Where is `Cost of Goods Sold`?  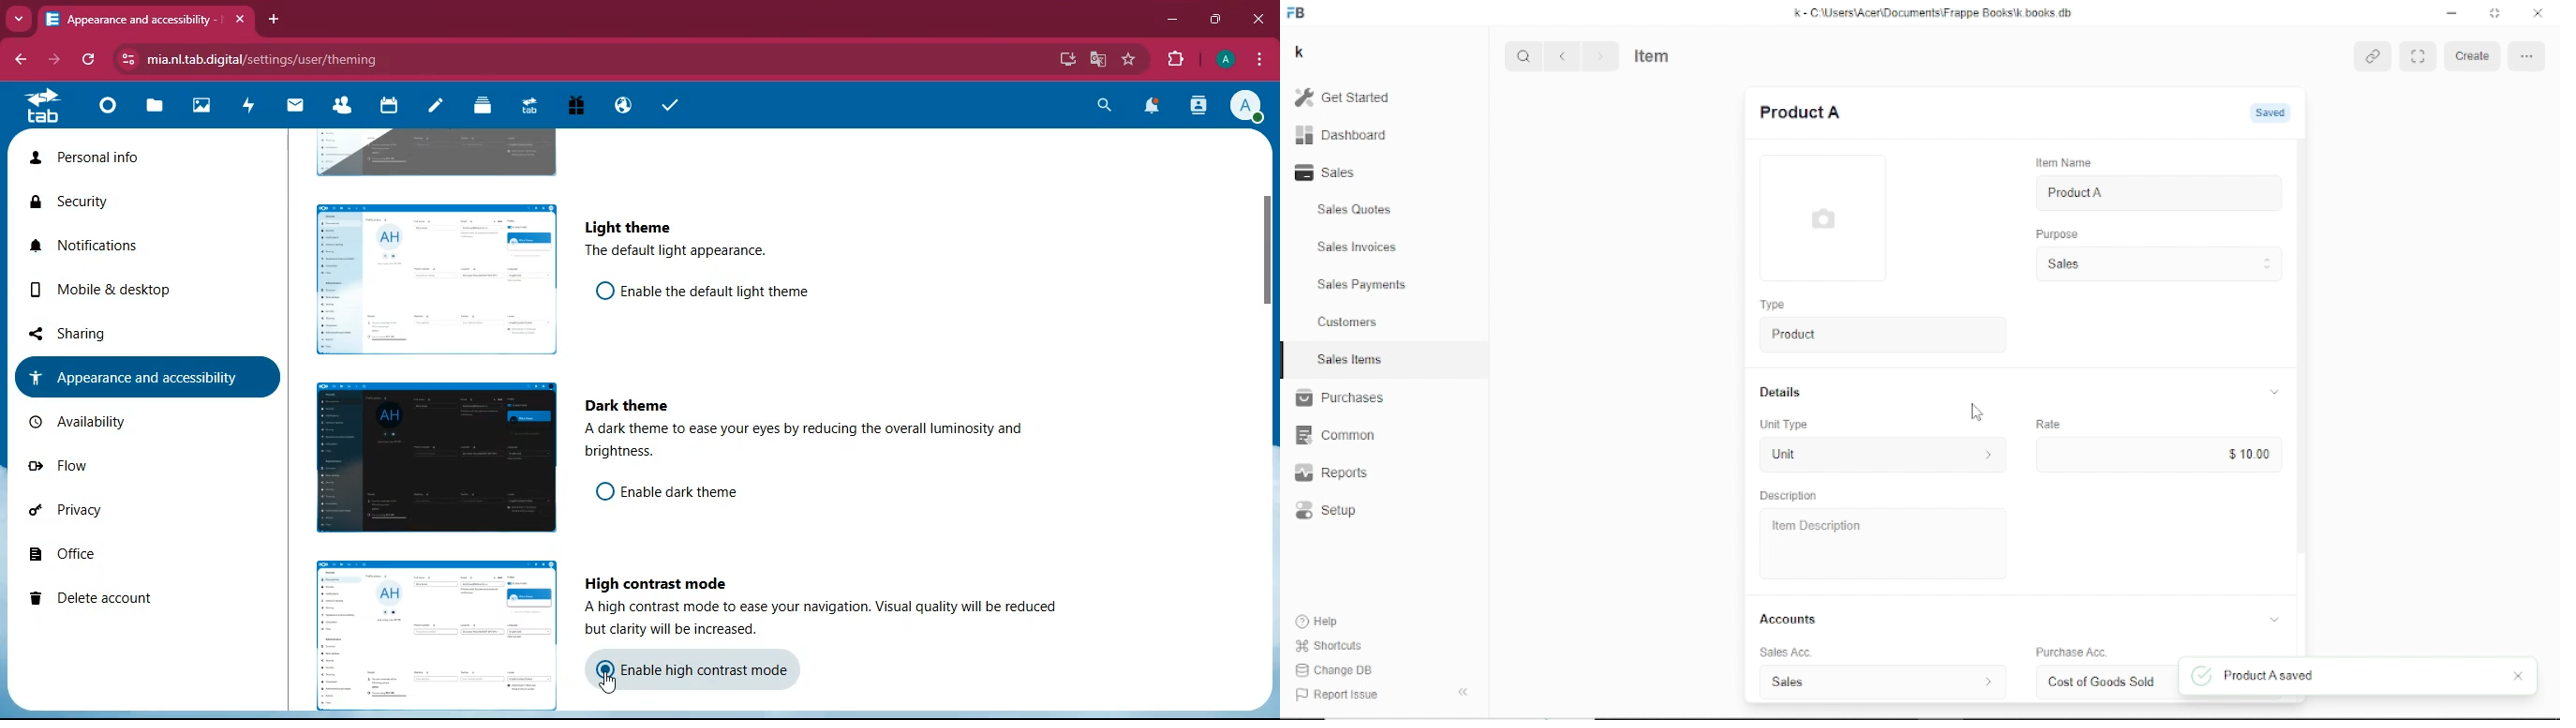 Cost of Goods Sold is located at coordinates (2100, 682).